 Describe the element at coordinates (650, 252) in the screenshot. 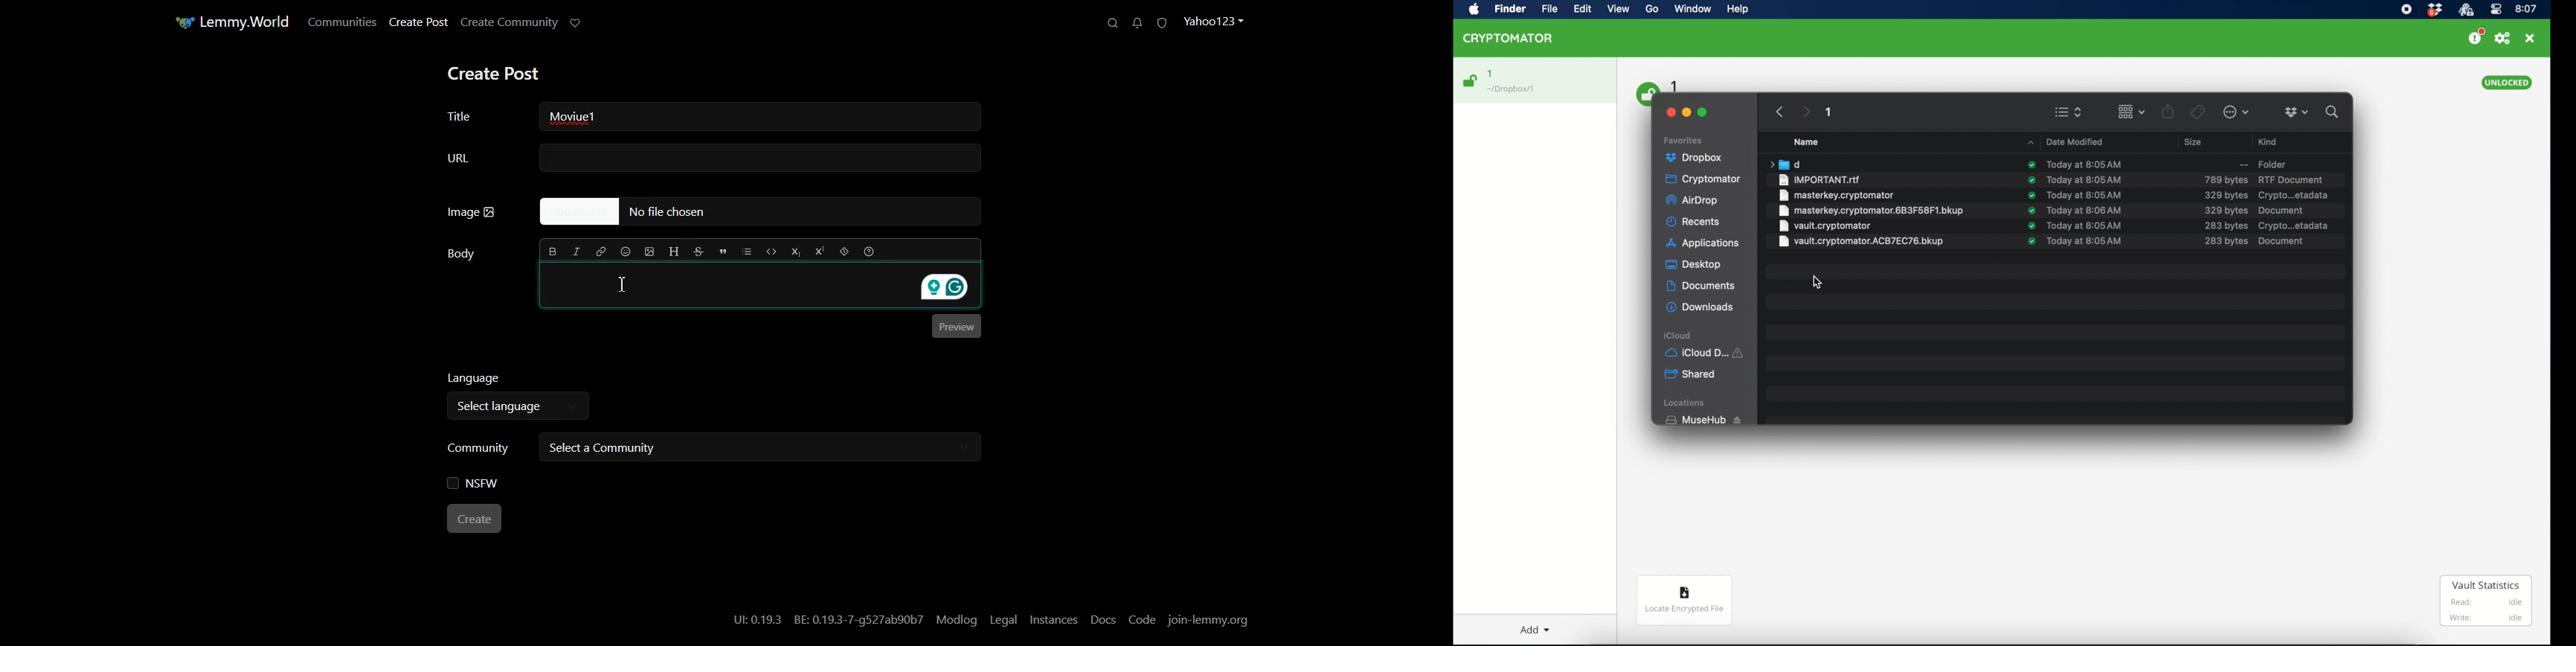

I see `Upload Image` at that location.